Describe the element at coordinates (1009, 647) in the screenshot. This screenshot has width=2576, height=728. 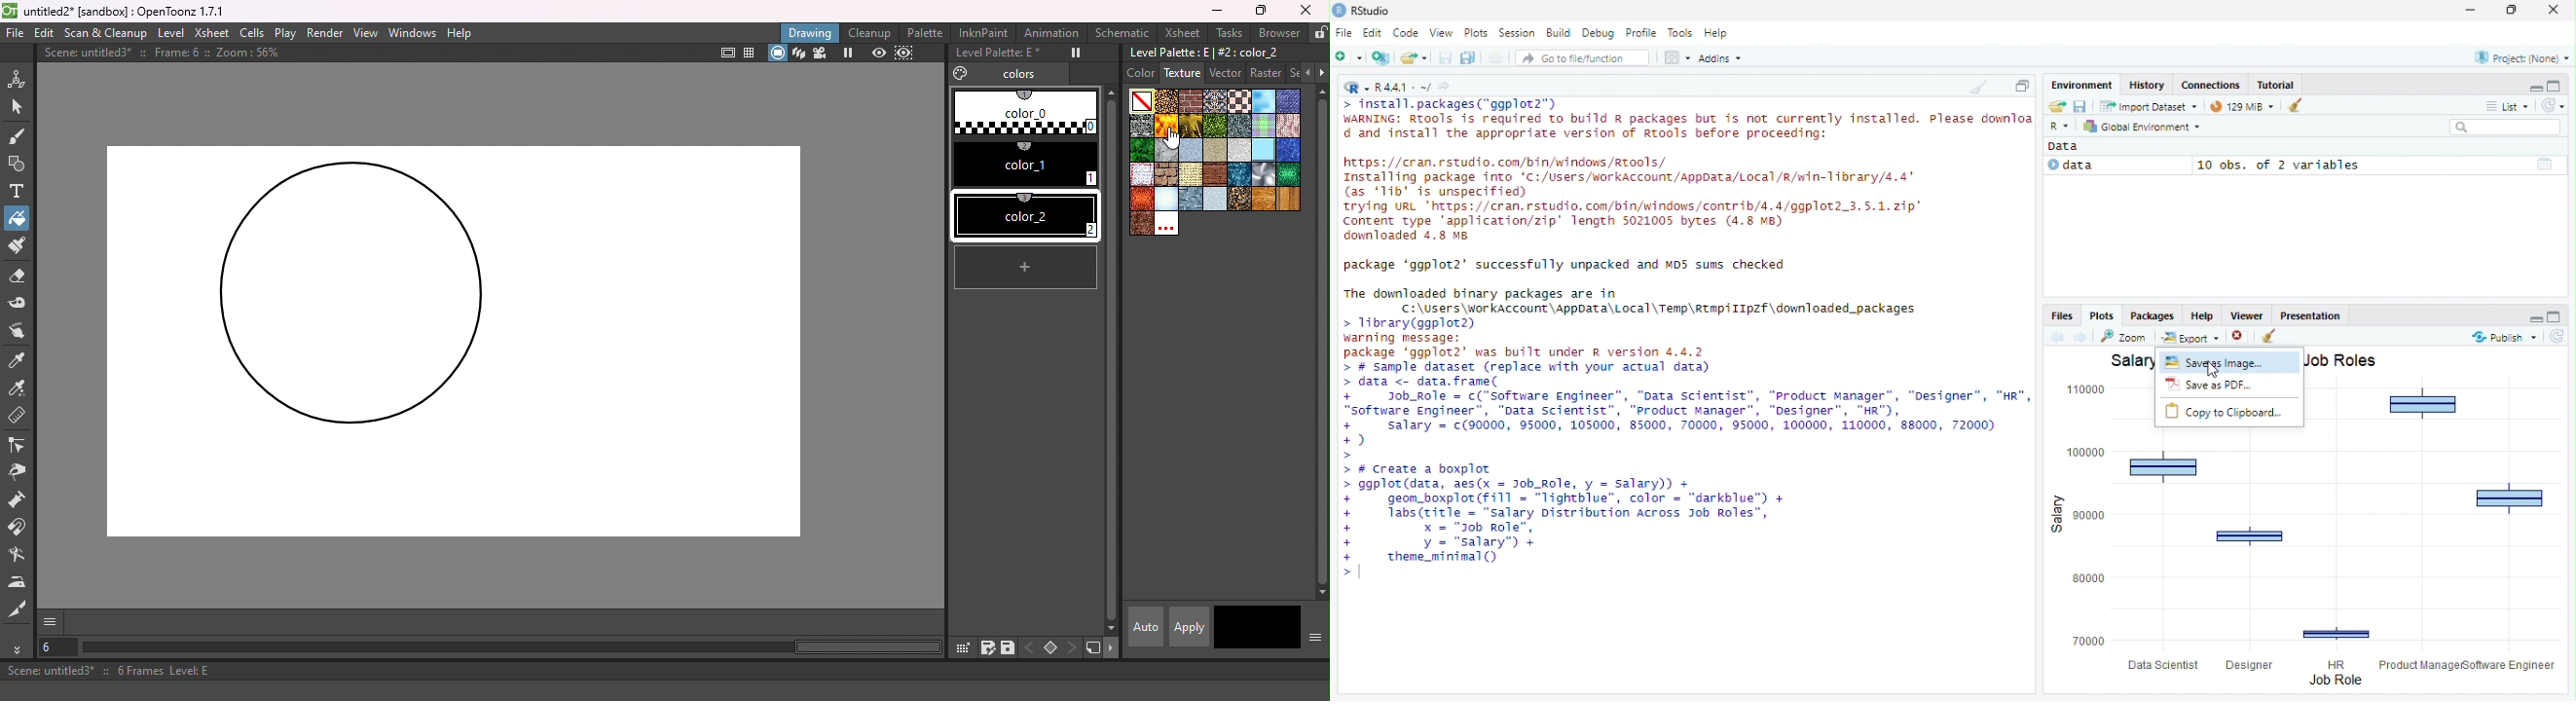
I see `save palette` at that location.